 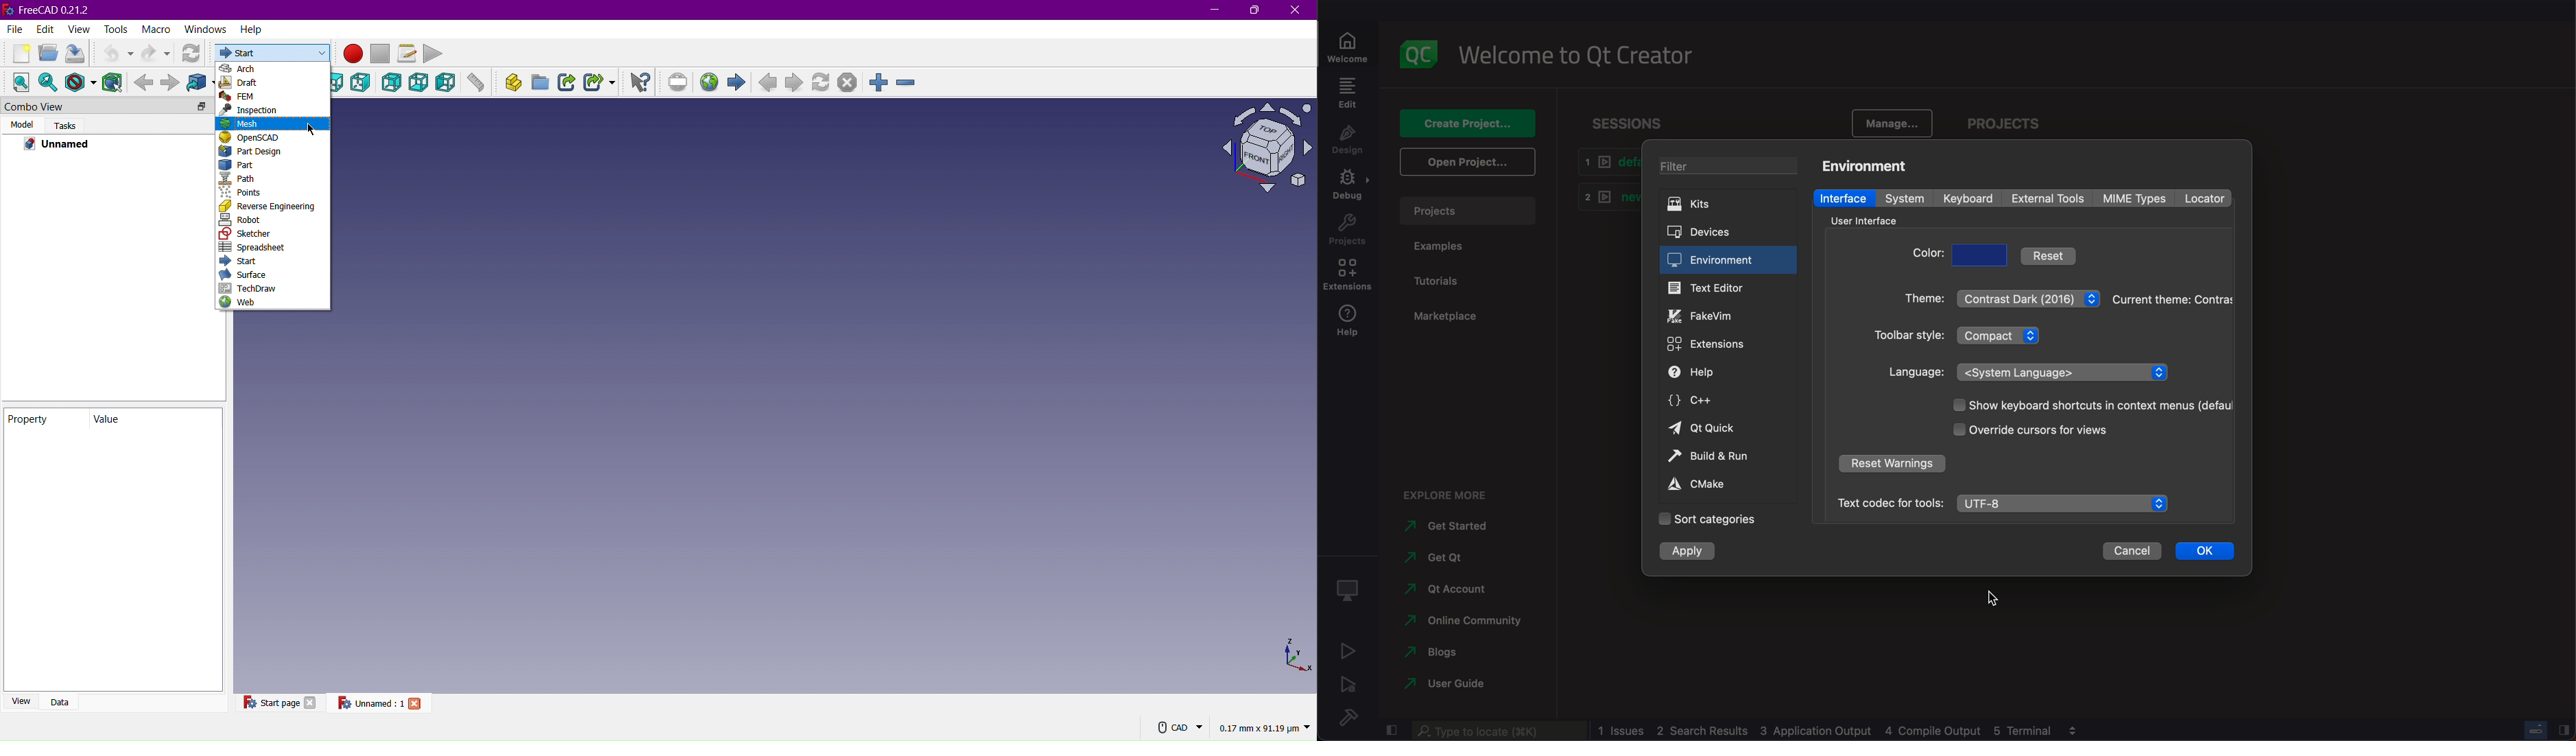 I want to click on close slidebar, so click(x=1392, y=729).